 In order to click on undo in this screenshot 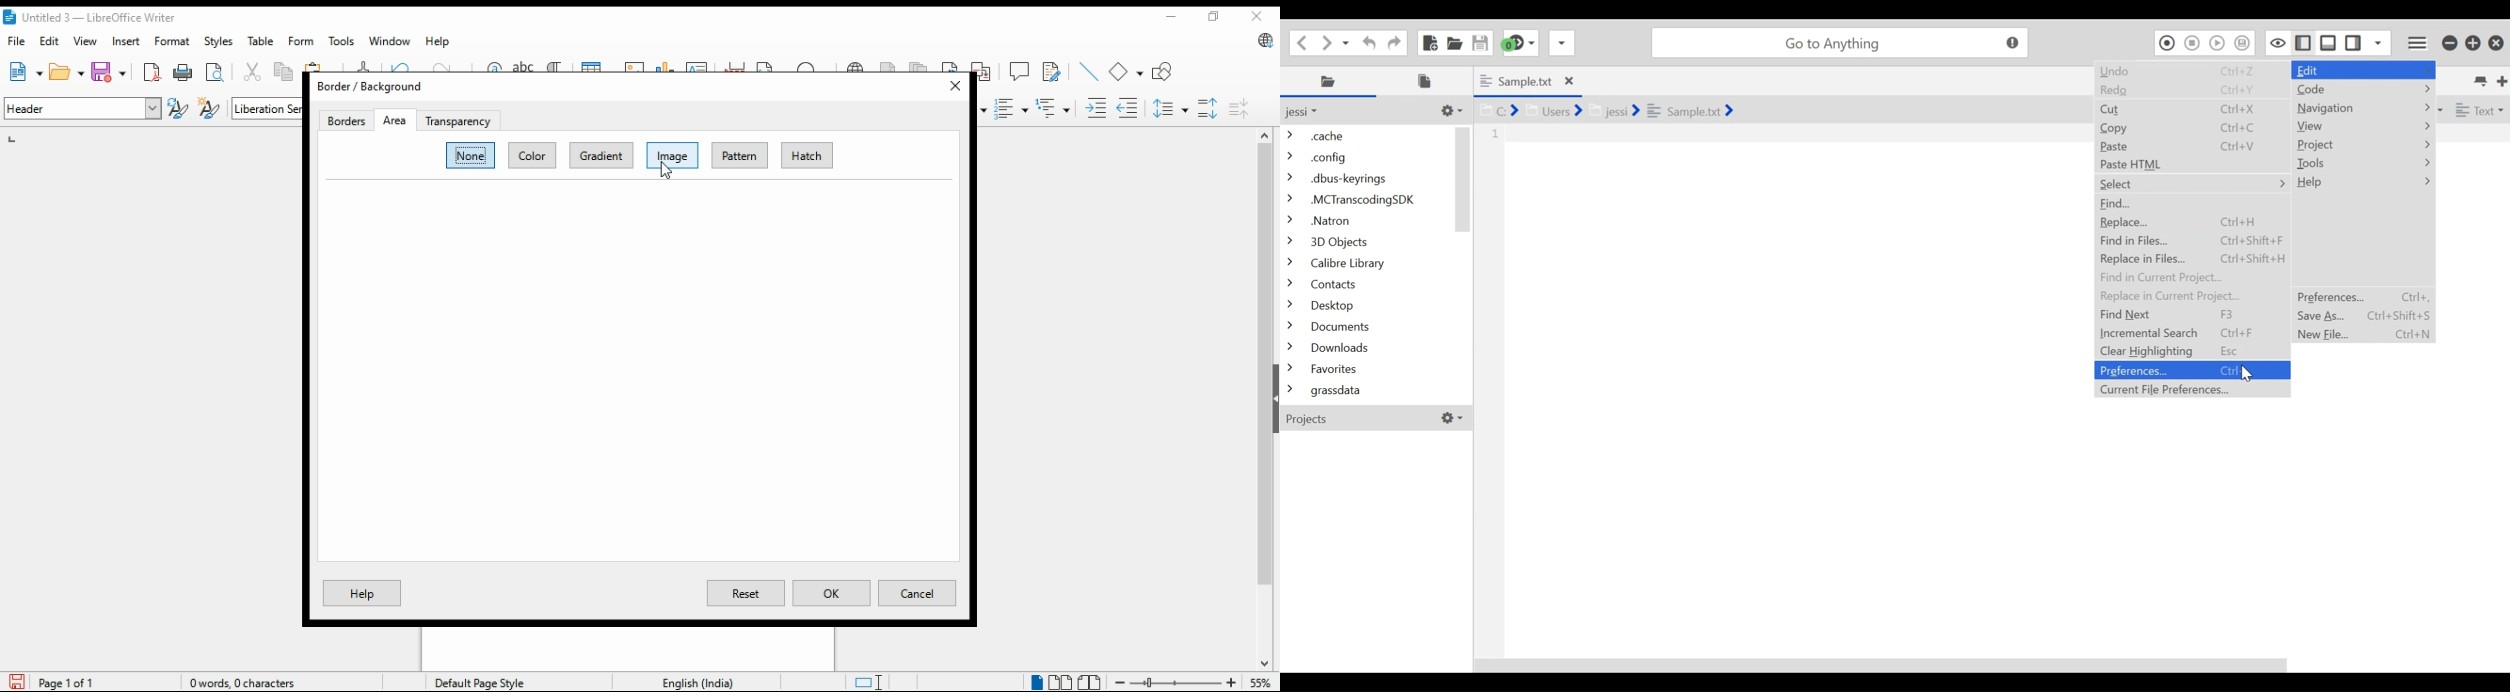, I will do `click(406, 66)`.